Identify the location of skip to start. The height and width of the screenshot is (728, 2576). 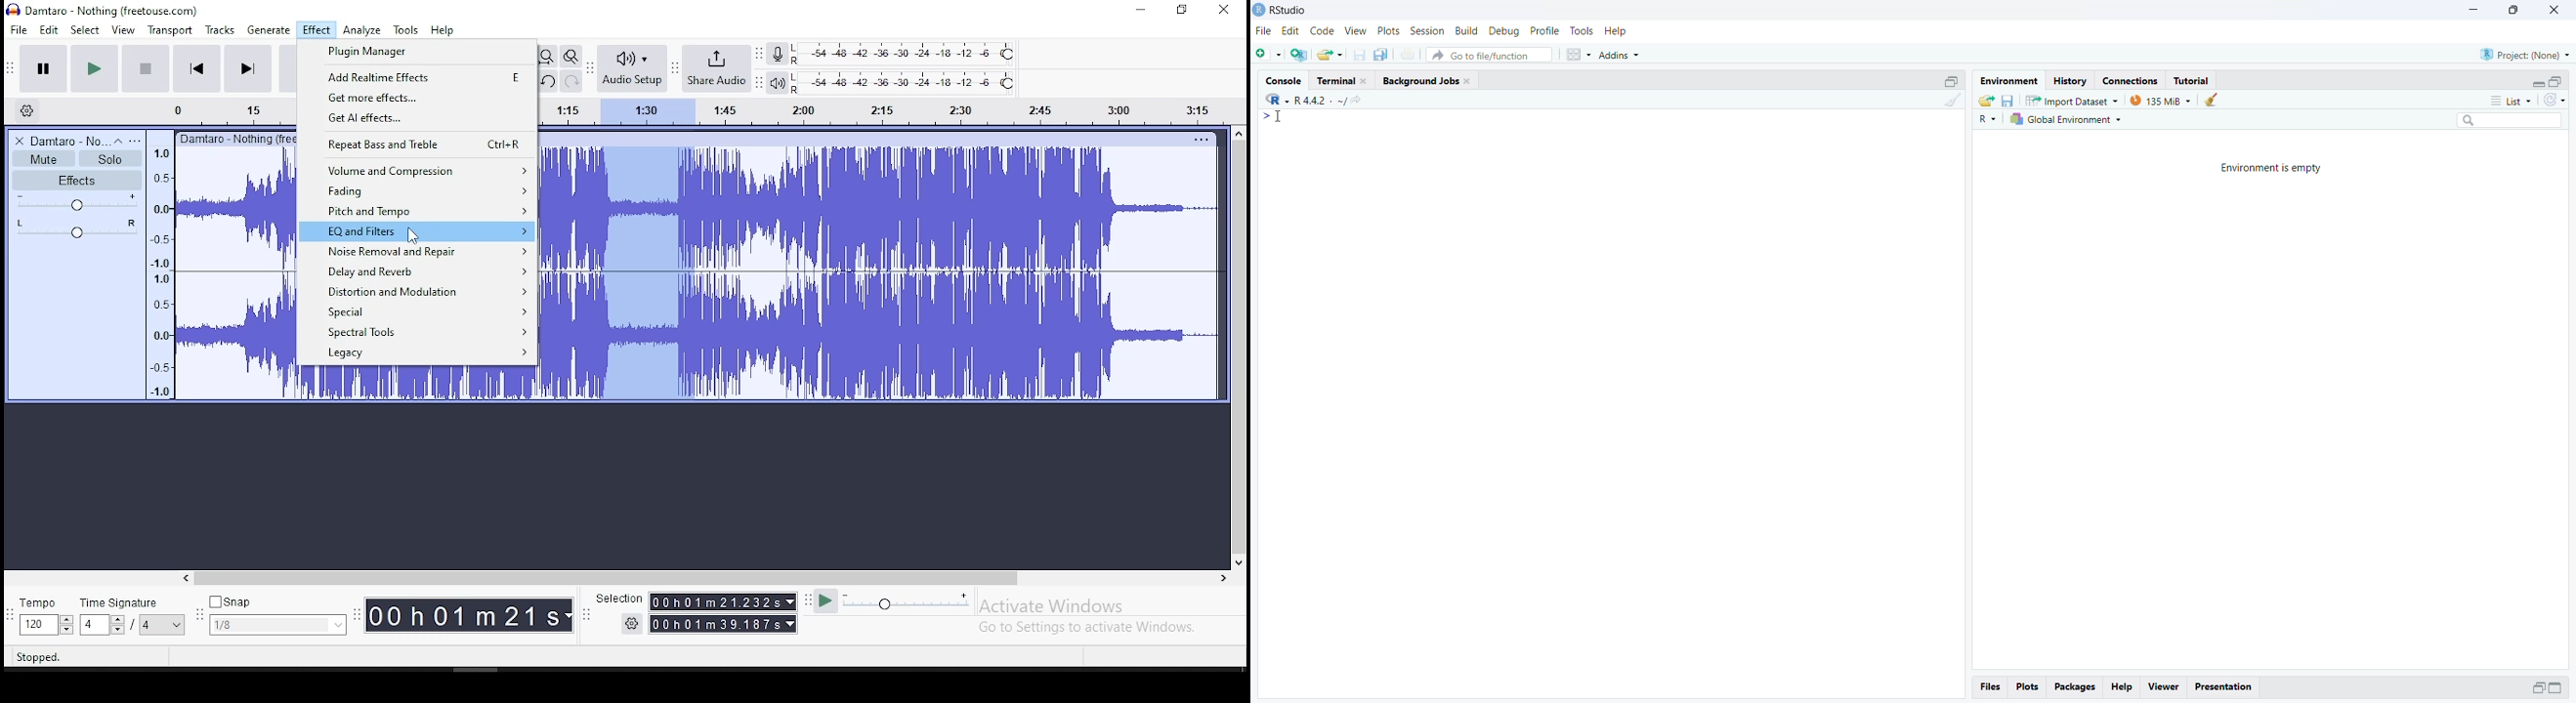
(247, 67).